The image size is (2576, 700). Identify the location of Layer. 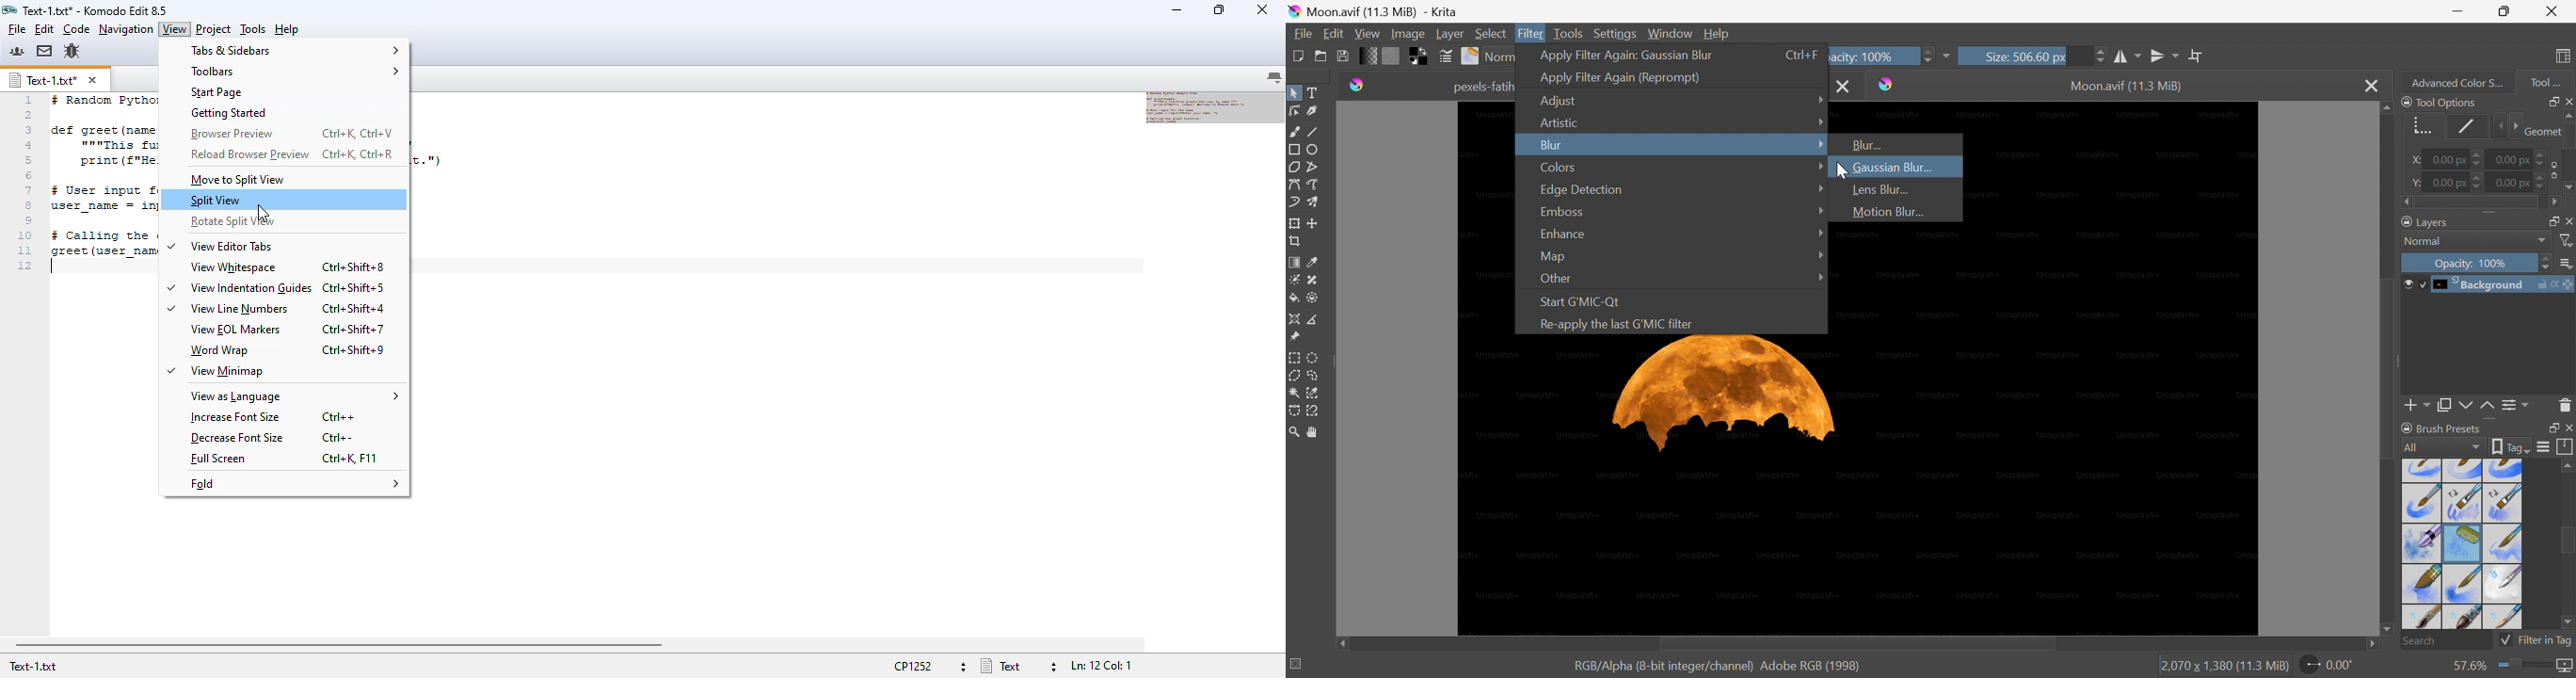
(1450, 35).